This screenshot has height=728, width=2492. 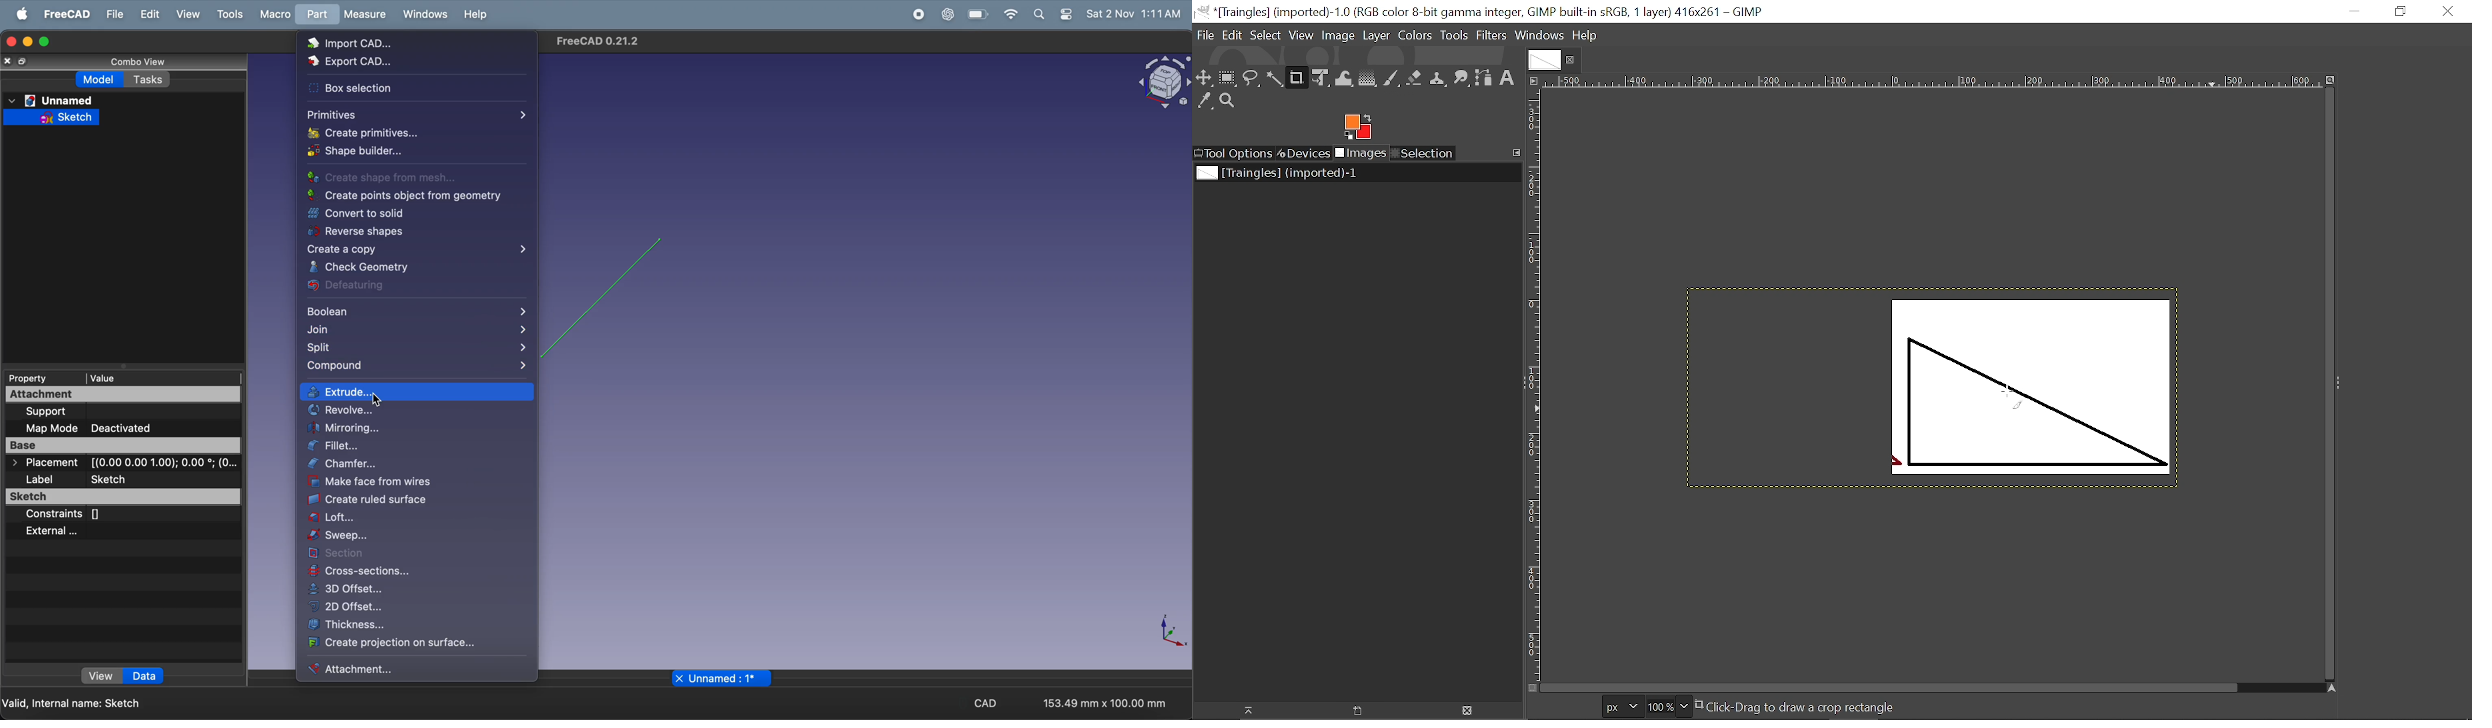 I want to click on extrude, so click(x=415, y=391).